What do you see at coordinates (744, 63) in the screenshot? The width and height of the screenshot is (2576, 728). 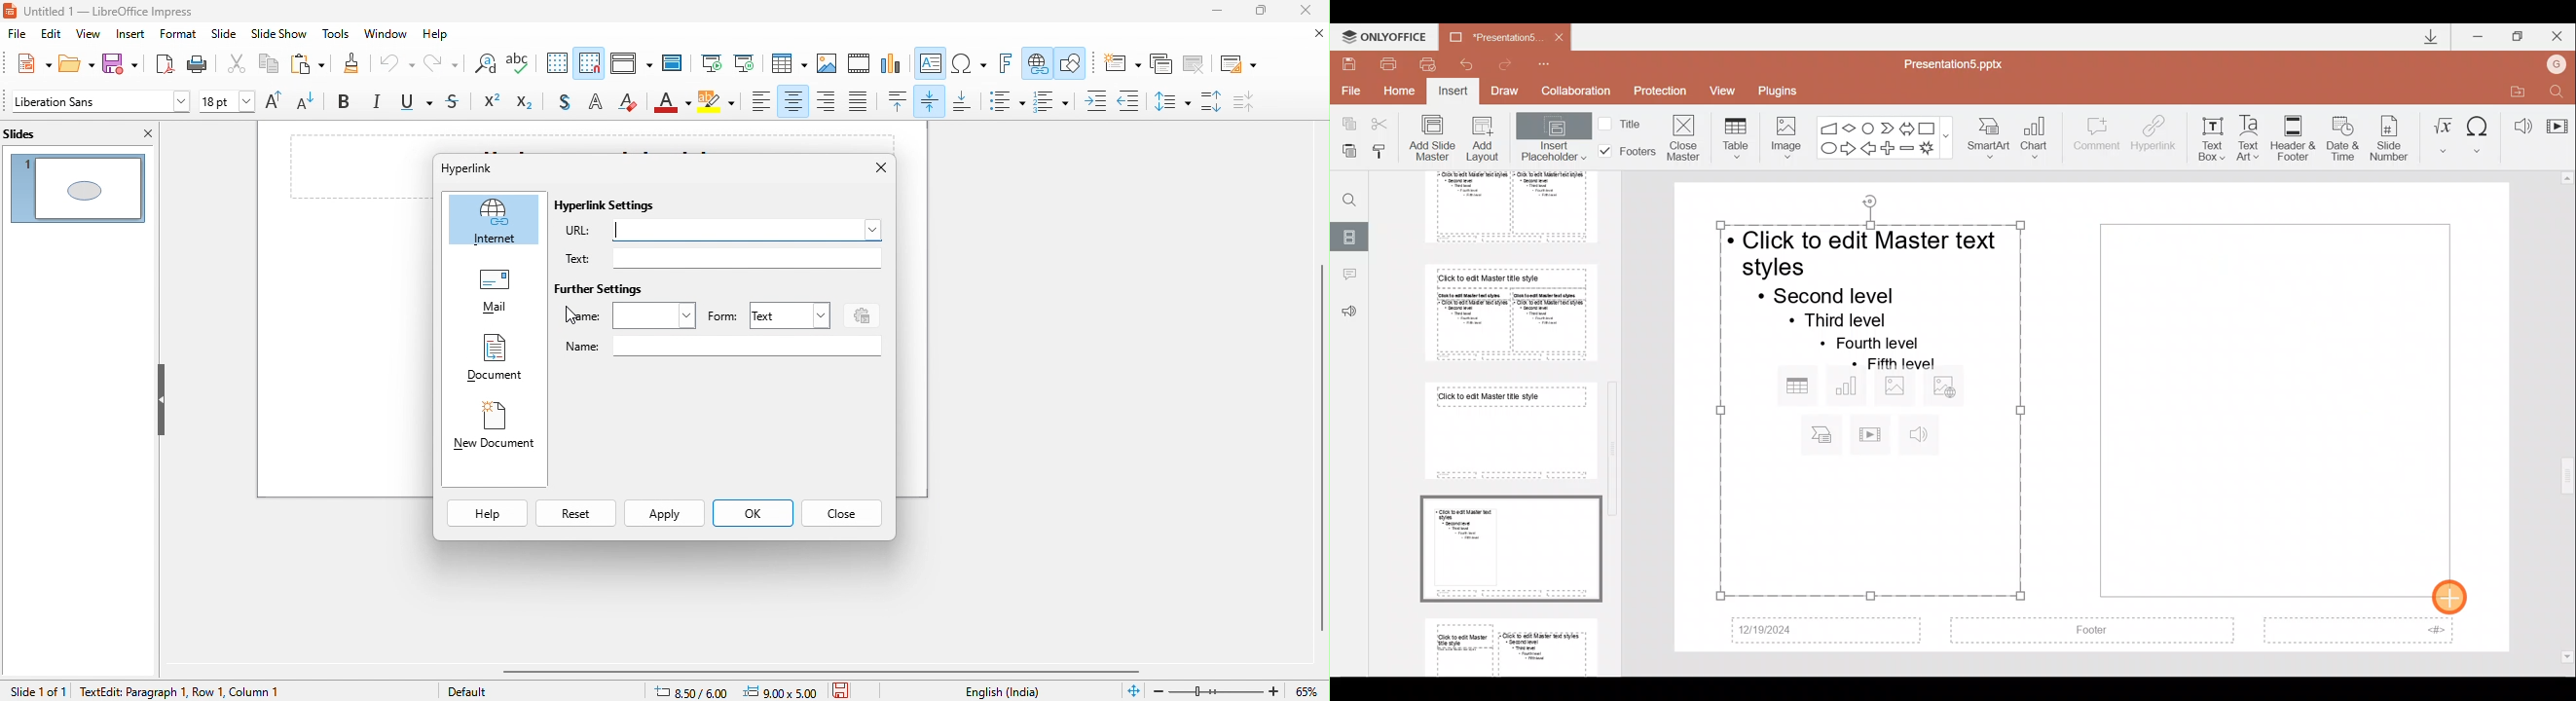 I see `start from current slide` at bounding box center [744, 63].